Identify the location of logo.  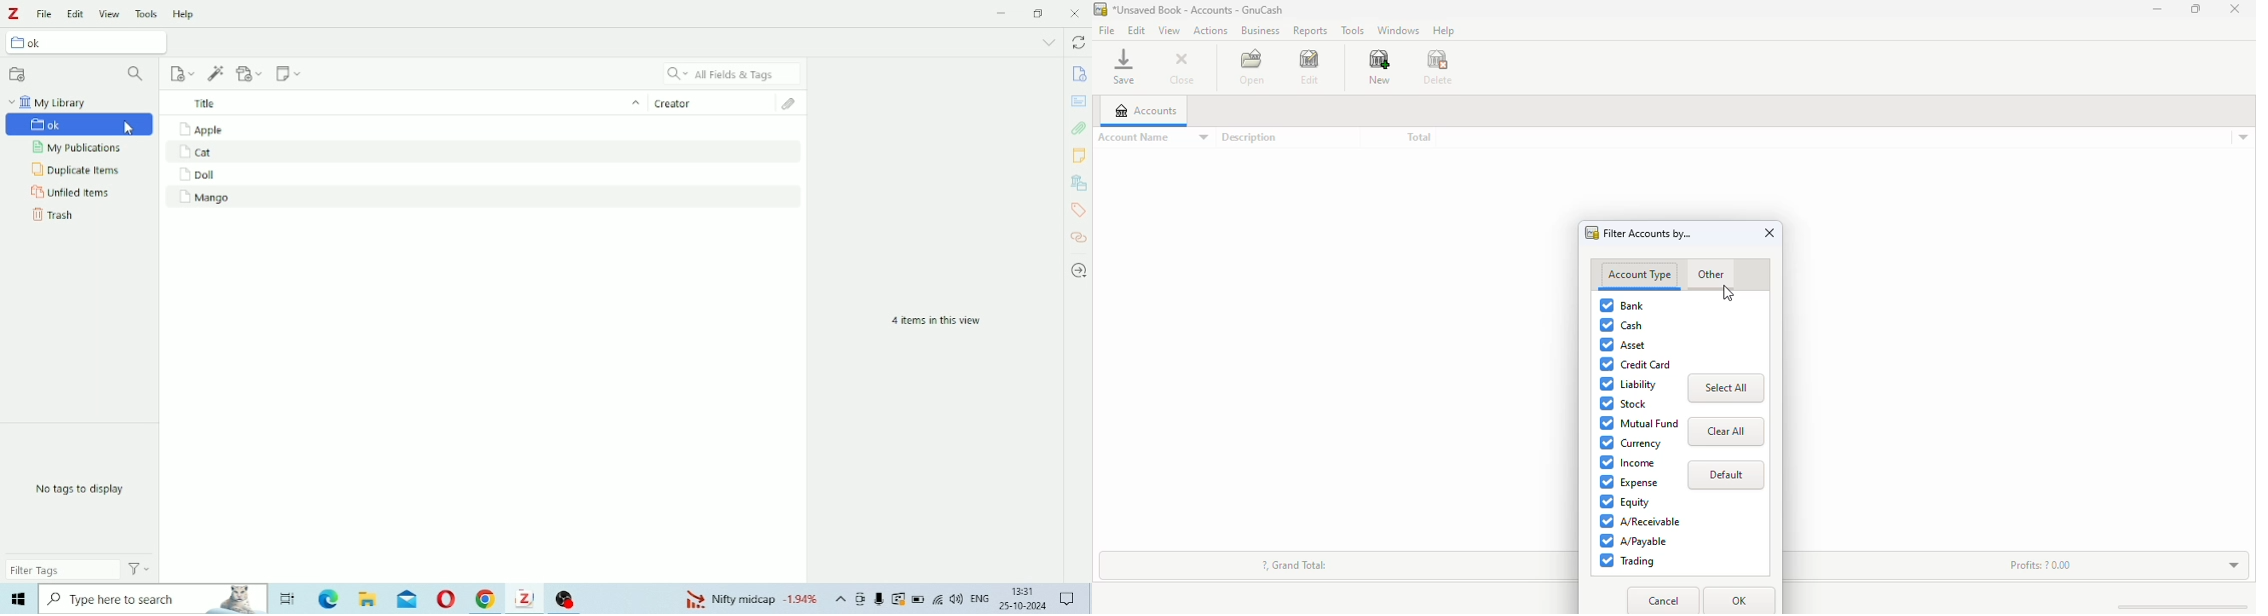
(1593, 233).